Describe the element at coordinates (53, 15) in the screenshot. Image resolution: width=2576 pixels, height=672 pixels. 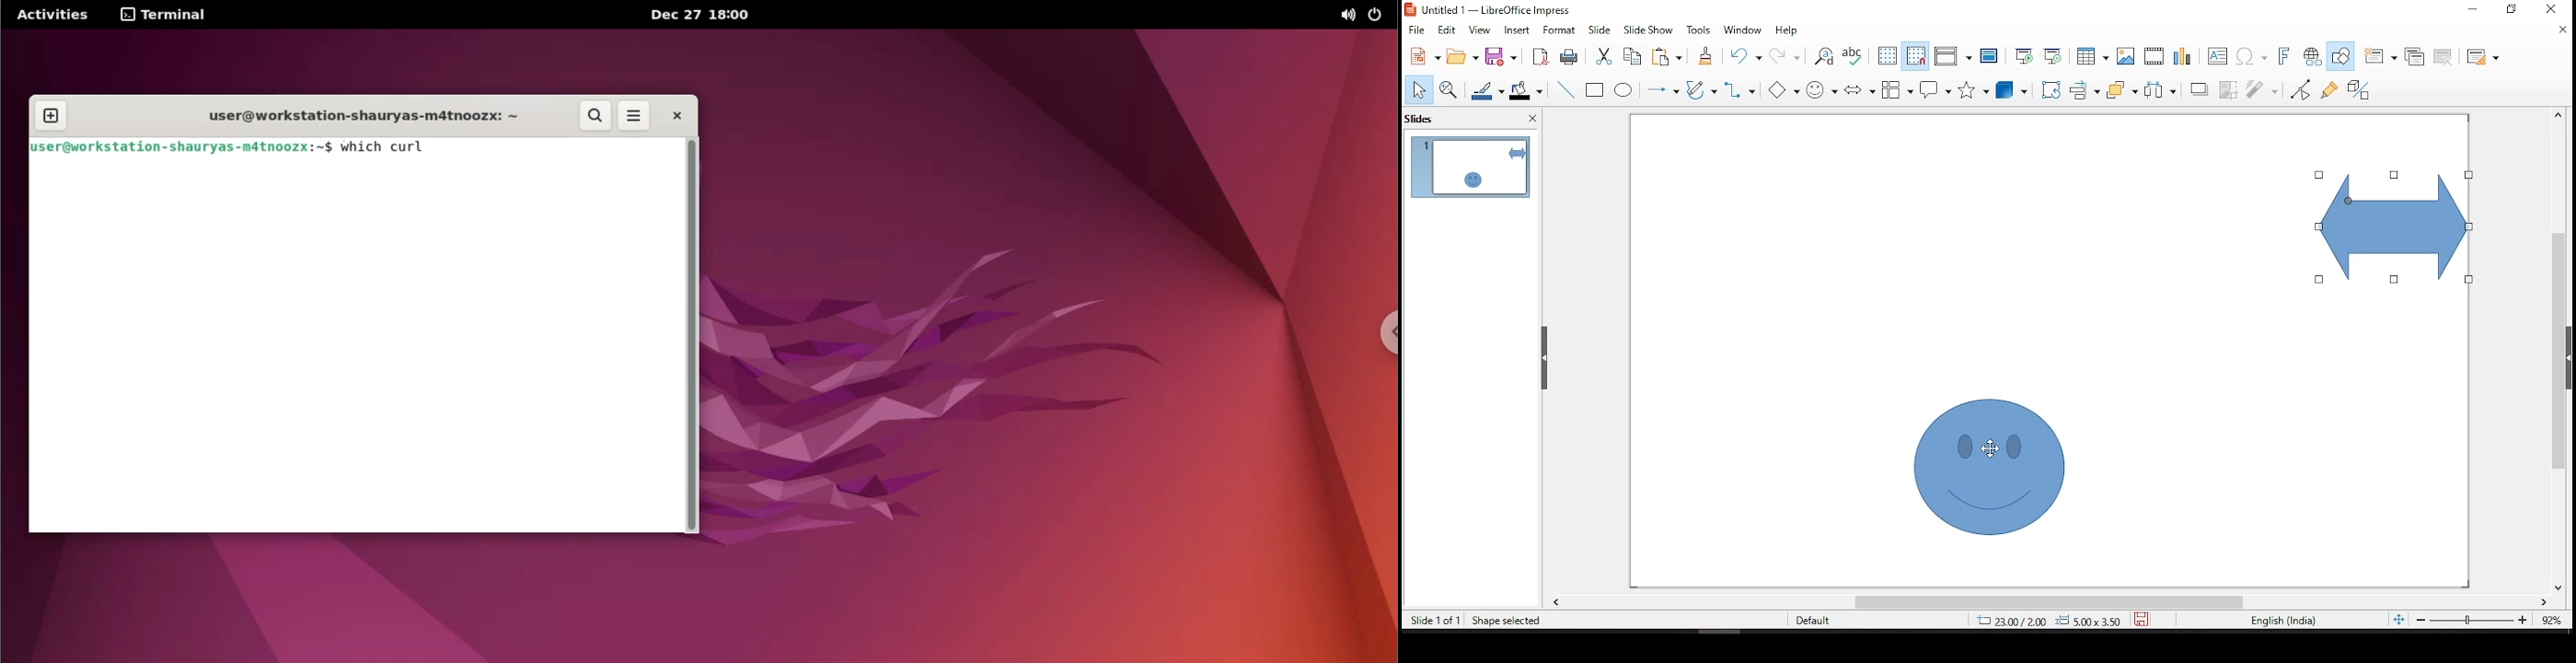
I see `Activities` at that location.